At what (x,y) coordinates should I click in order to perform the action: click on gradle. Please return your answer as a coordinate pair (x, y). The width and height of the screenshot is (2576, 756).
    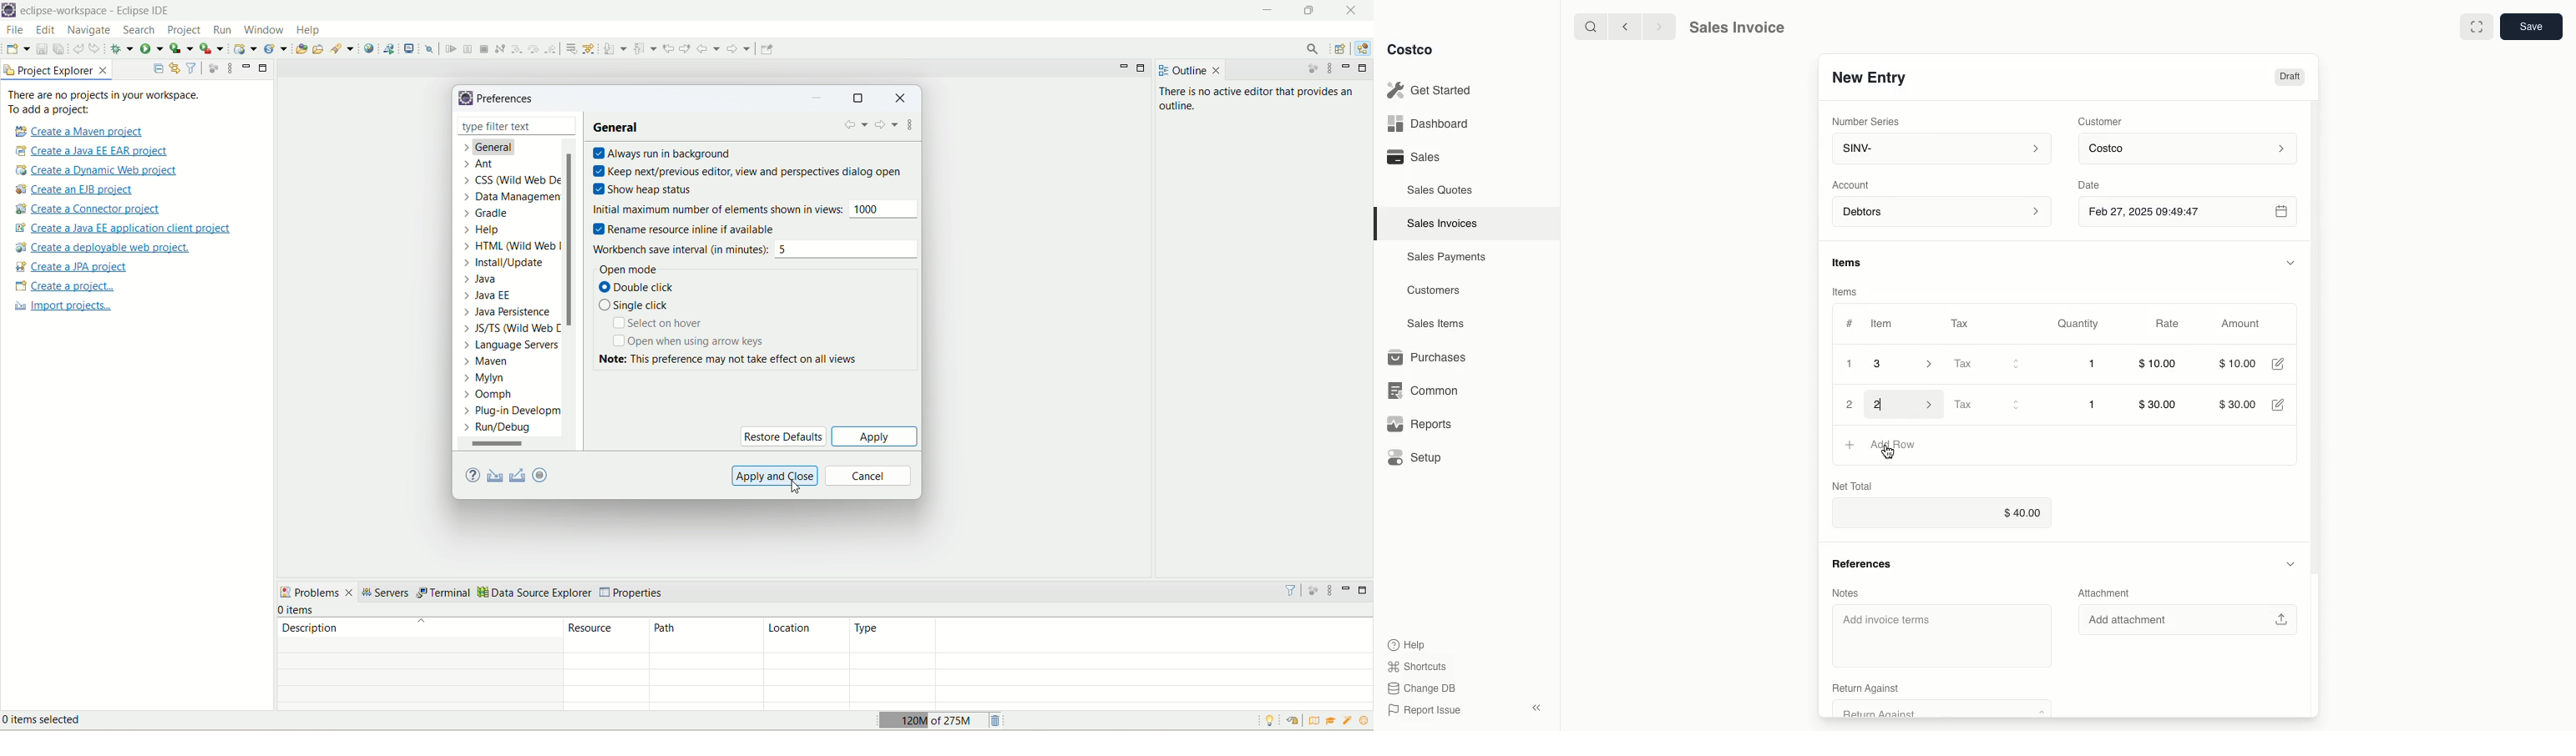
    Looking at the image, I should click on (491, 215).